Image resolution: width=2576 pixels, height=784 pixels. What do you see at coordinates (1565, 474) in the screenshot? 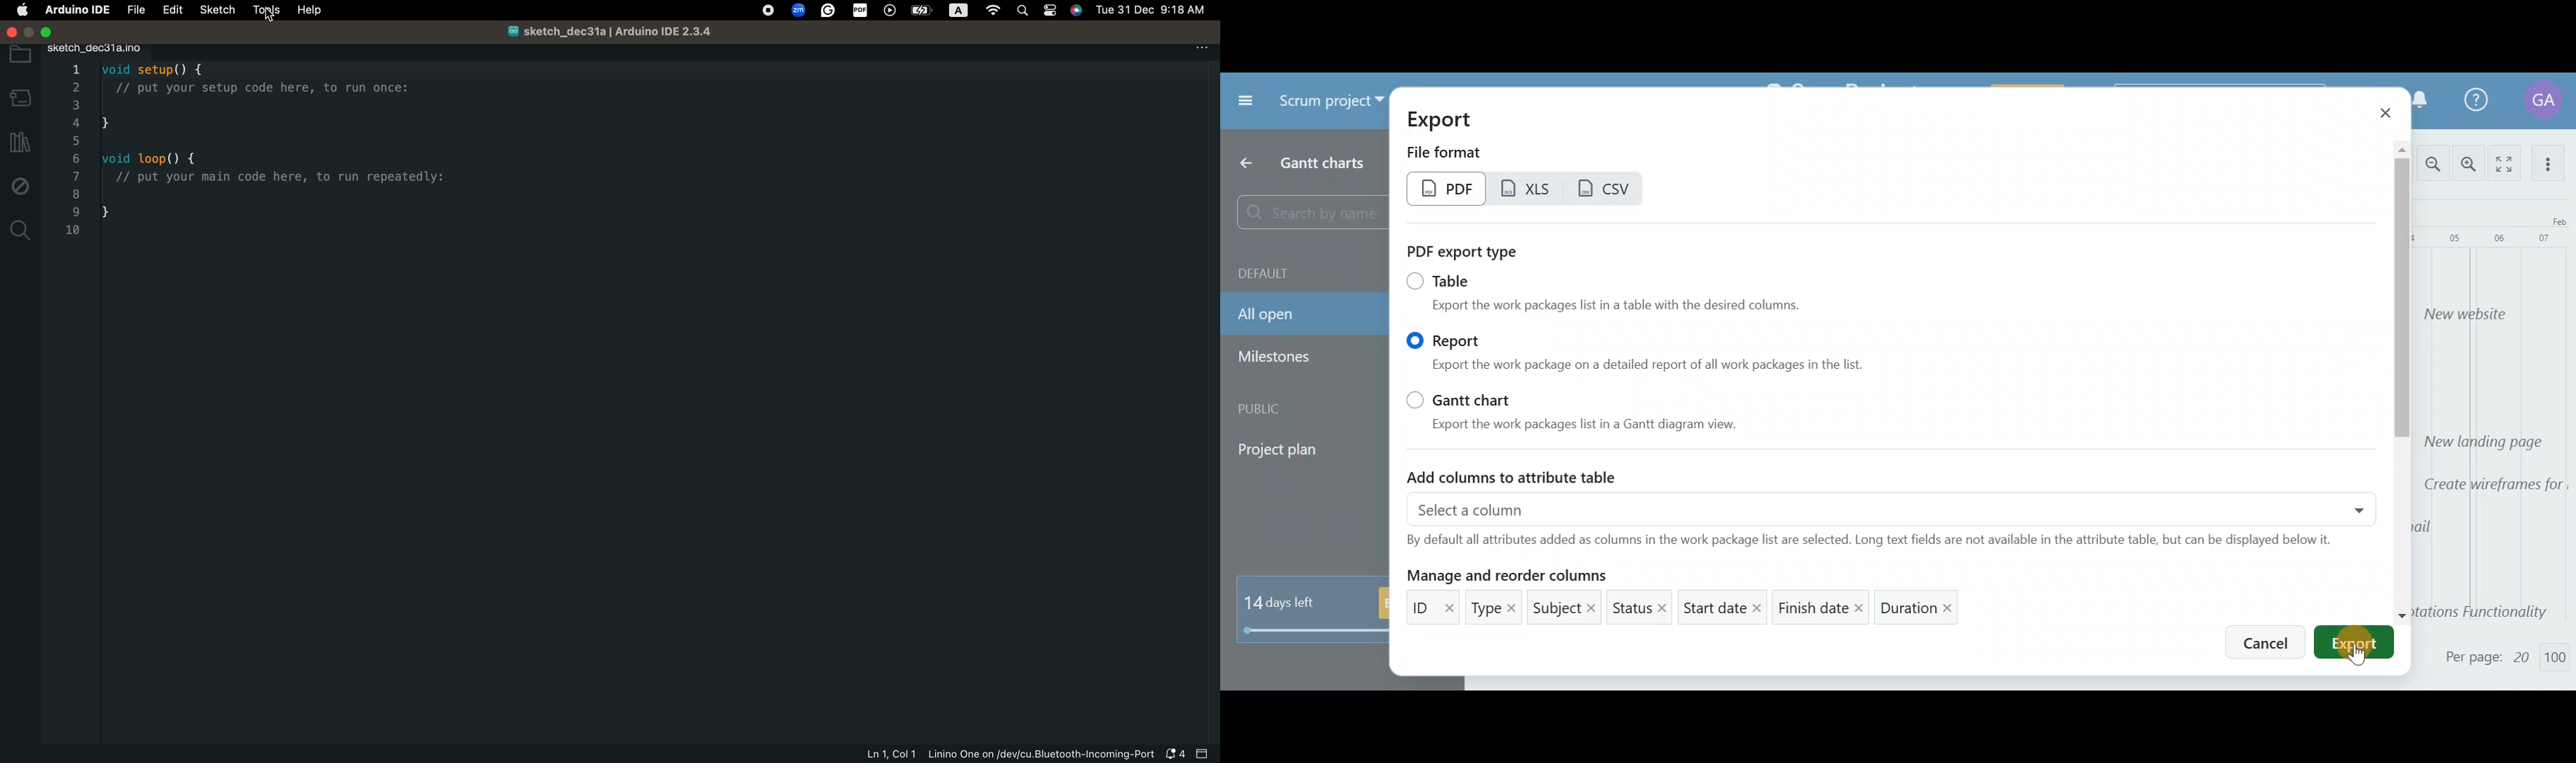
I see `Add columns to attribute table` at bounding box center [1565, 474].